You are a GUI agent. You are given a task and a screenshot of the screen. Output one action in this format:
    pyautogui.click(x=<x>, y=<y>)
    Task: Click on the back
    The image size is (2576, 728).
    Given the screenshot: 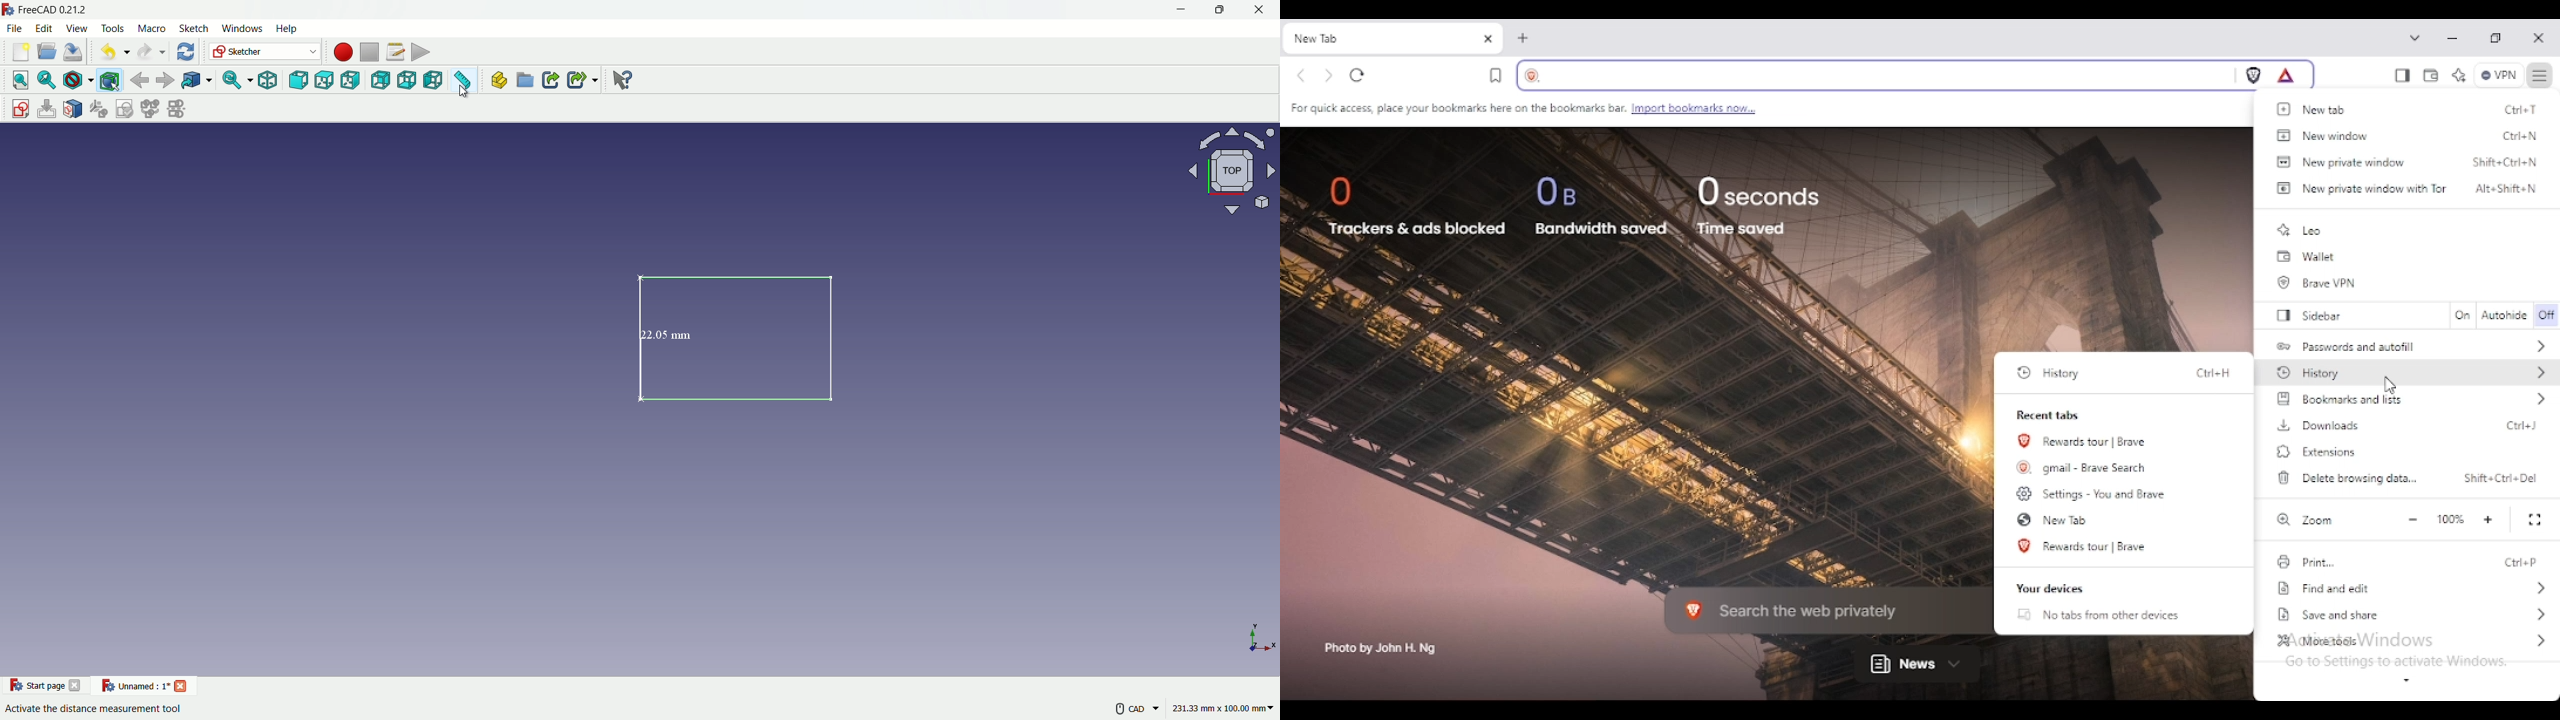 What is the action you would take?
    pyautogui.click(x=139, y=79)
    